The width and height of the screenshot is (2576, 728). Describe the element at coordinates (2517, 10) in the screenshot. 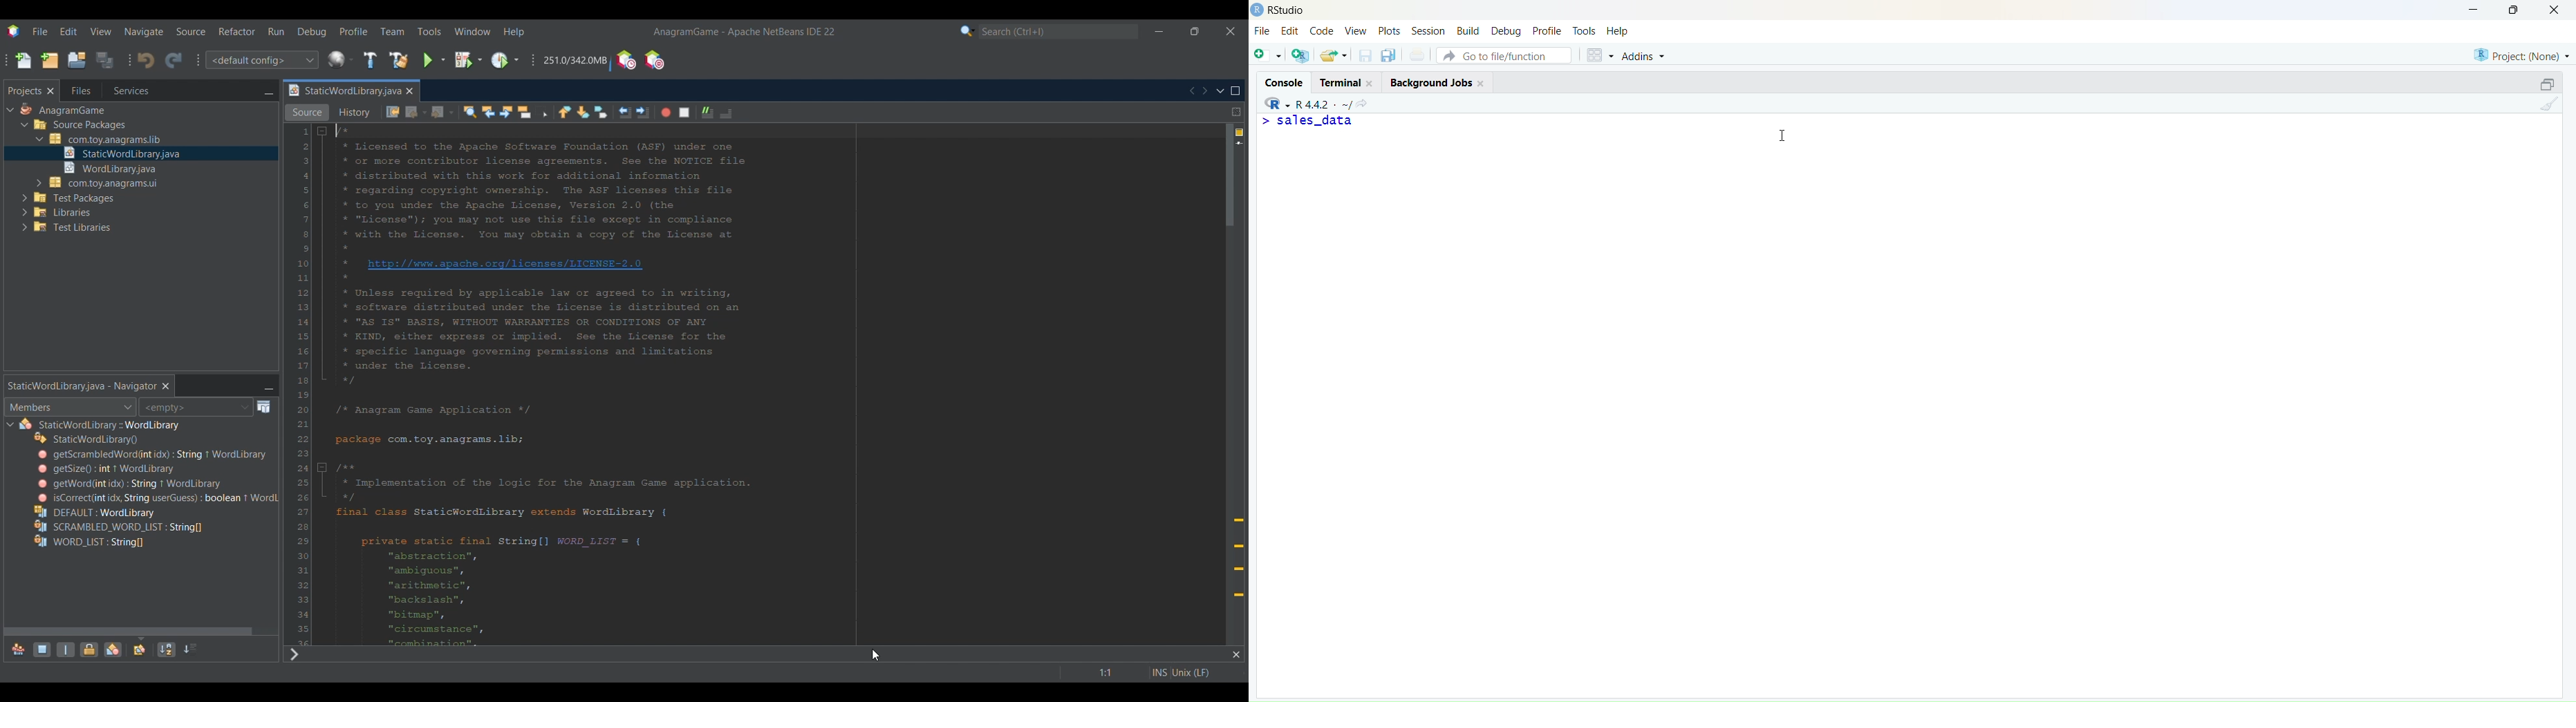

I see `maximise` at that location.